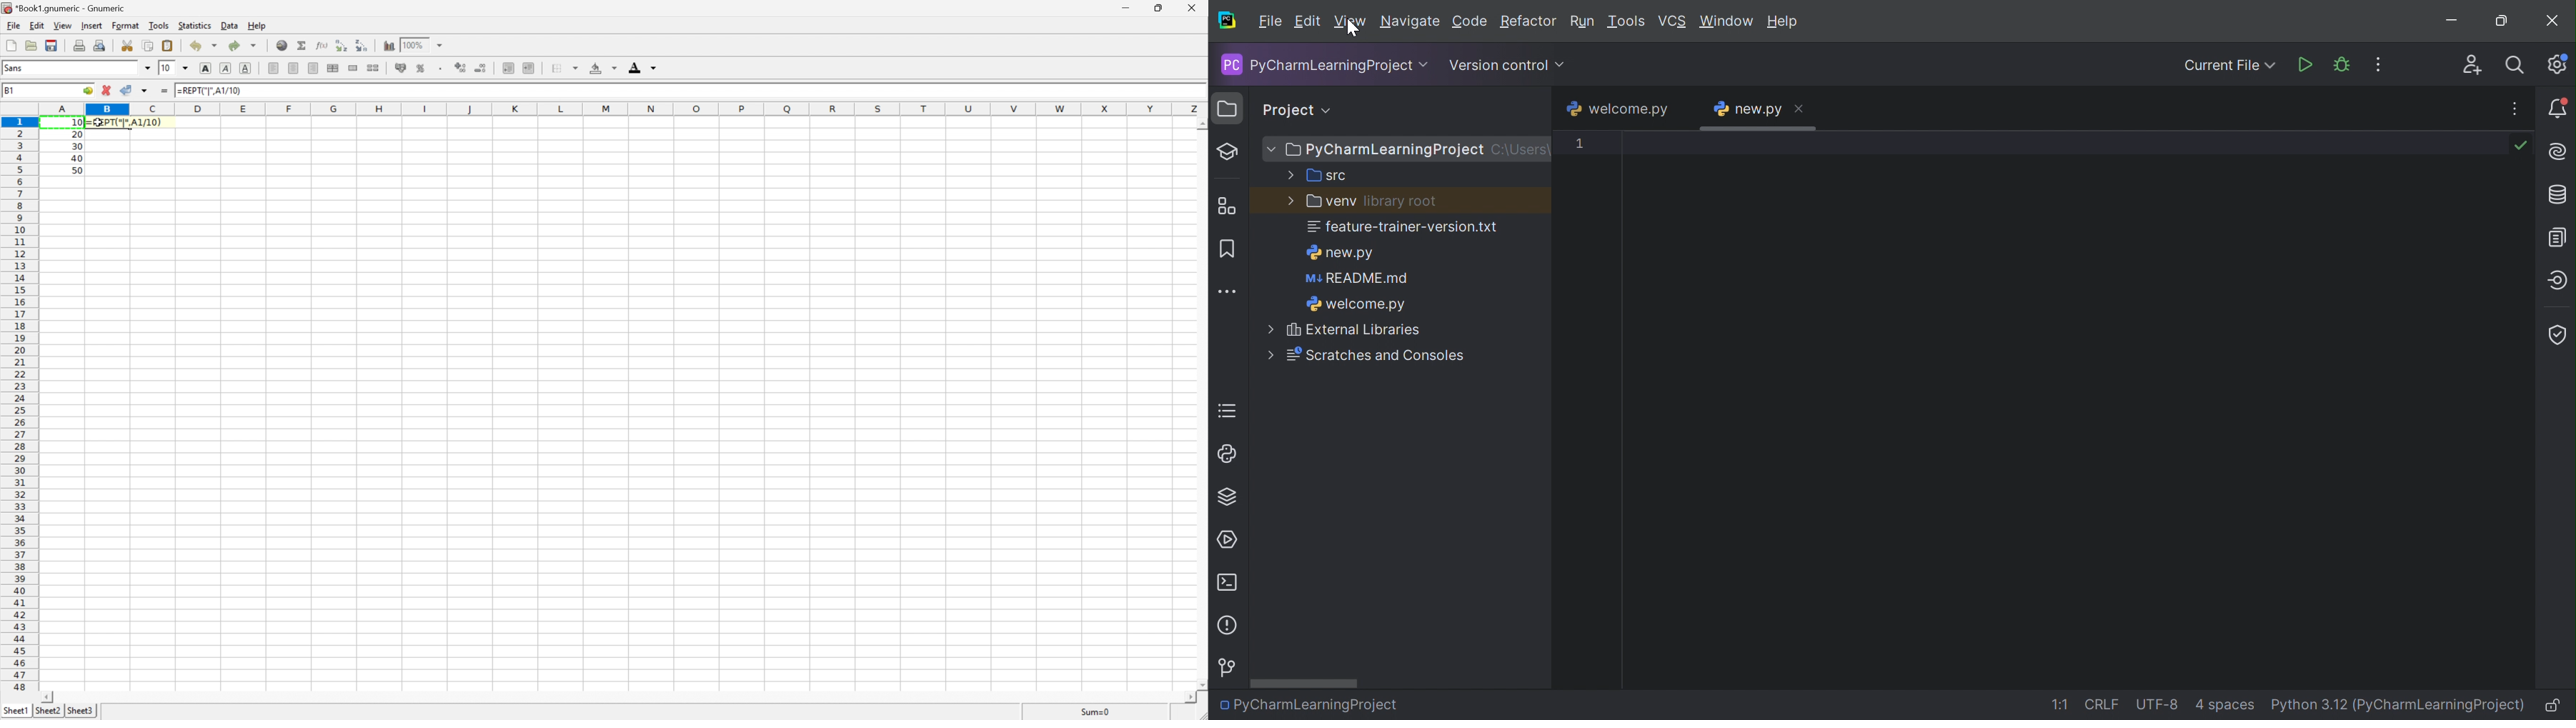  I want to click on 20, so click(77, 135).